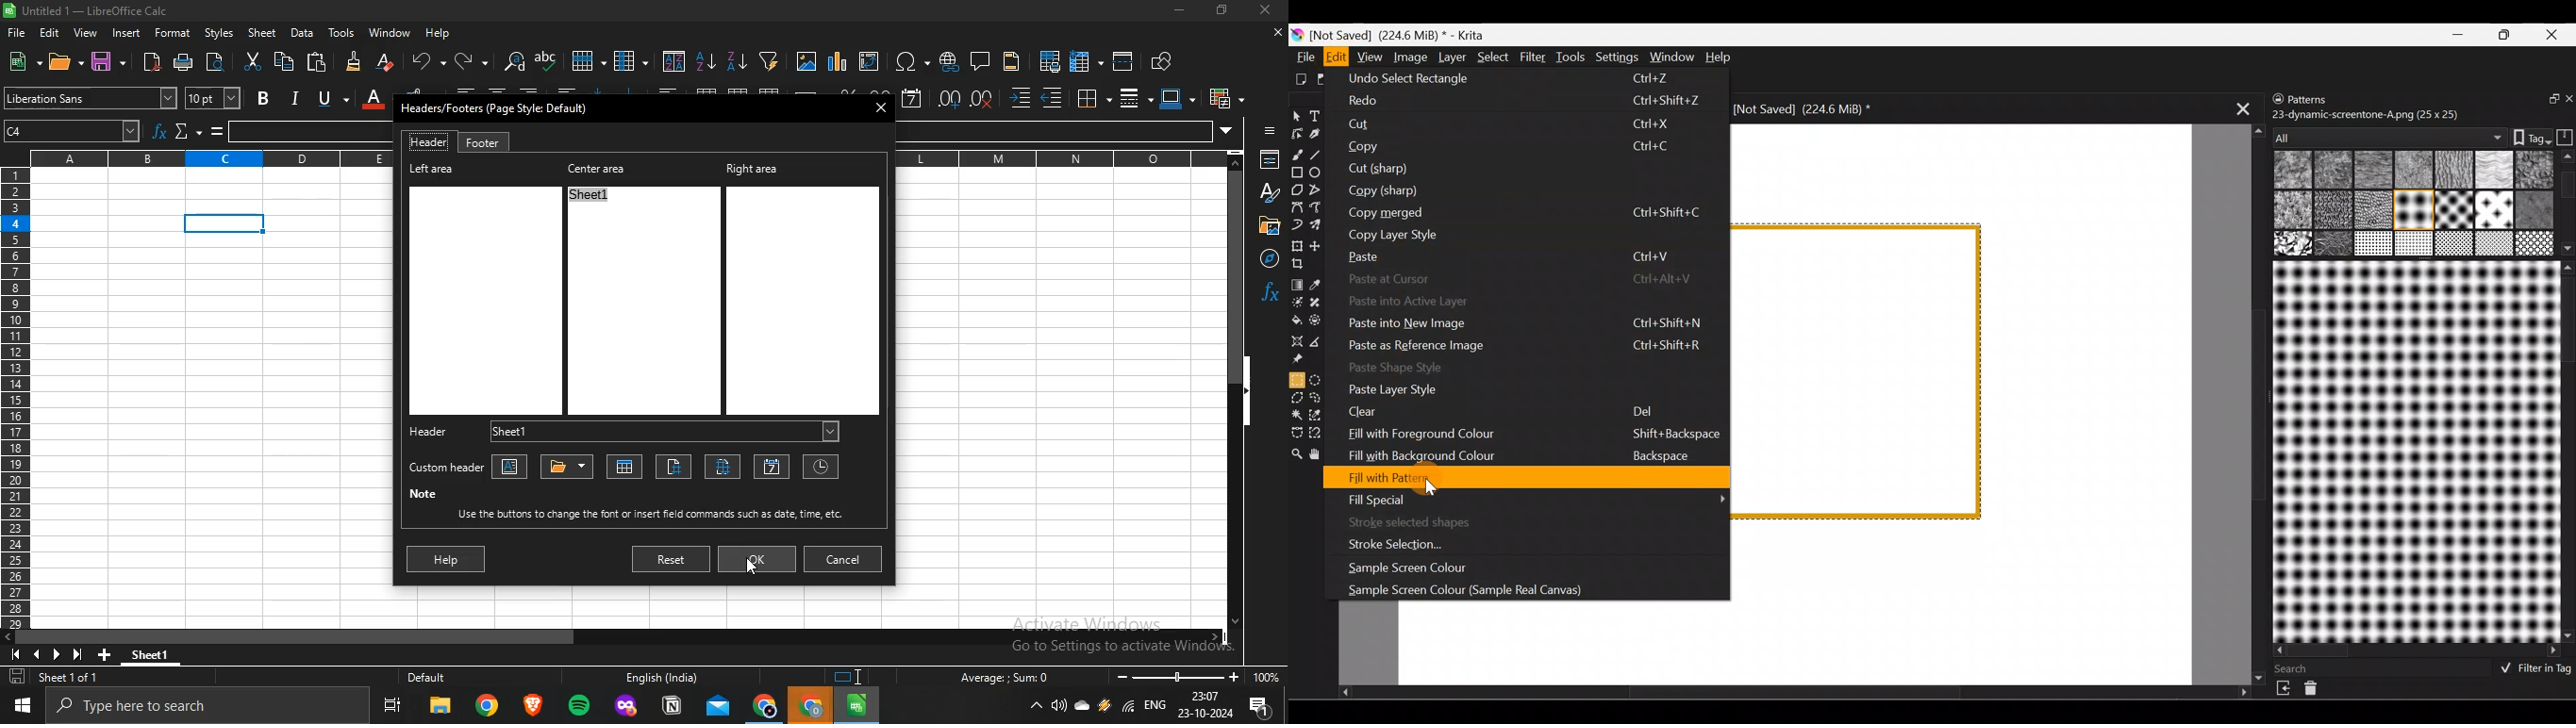 The width and height of the screenshot is (2576, 728). What do you see at coordinates (1176, 10) in the screenshot?
I see `minimize` at bounding box center [1176, 10].